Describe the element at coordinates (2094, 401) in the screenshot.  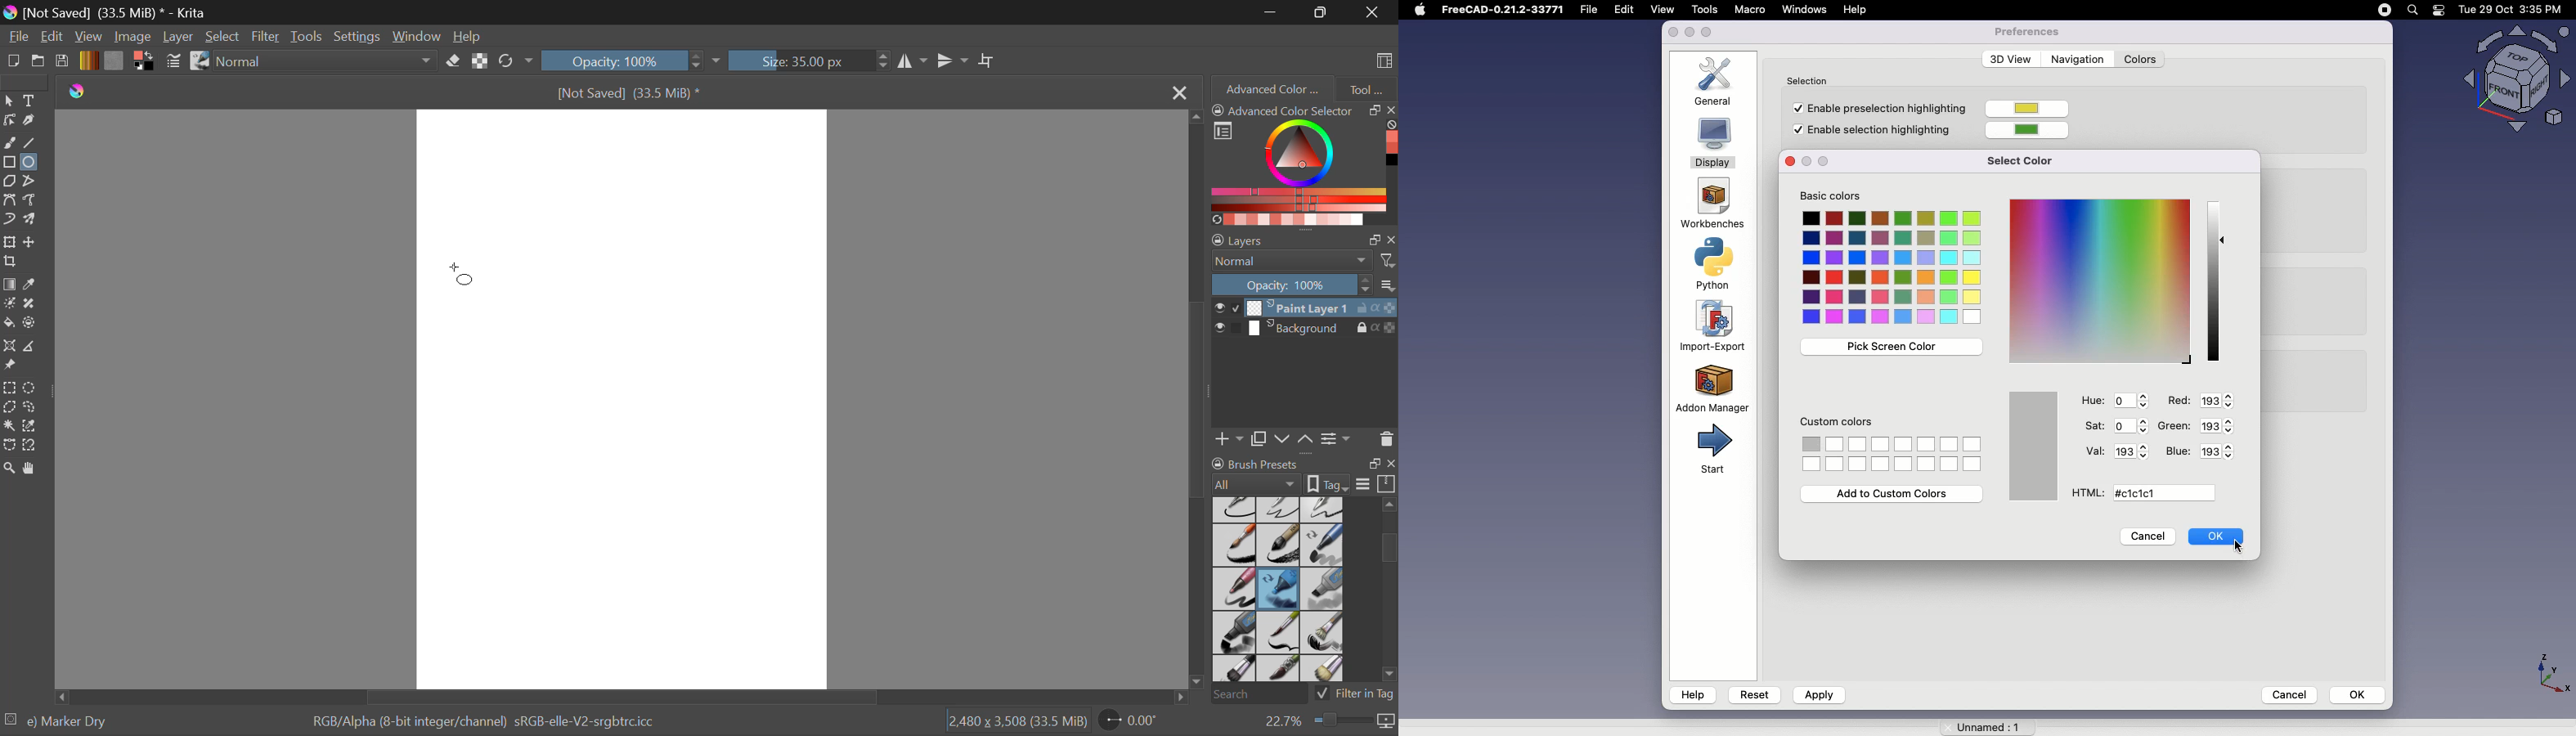
I see `Hue` at that location.